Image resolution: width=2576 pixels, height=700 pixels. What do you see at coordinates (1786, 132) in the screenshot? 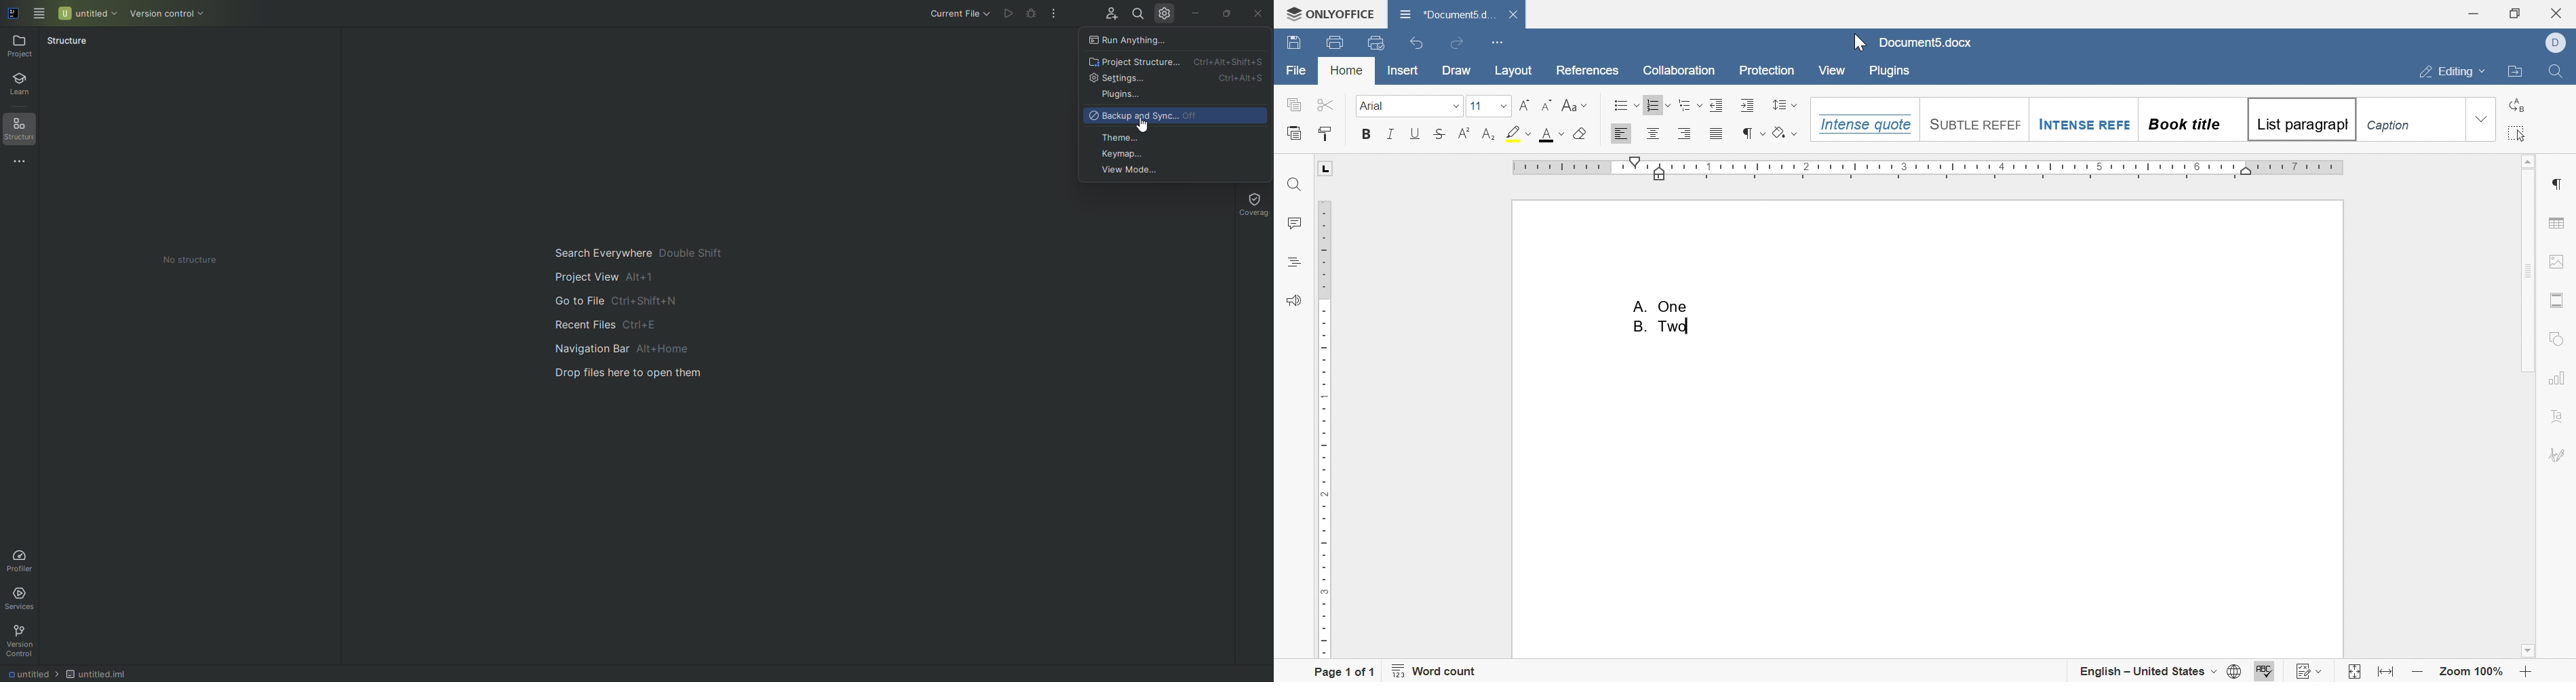
I see `shading` at bounding box center [1786, 132].